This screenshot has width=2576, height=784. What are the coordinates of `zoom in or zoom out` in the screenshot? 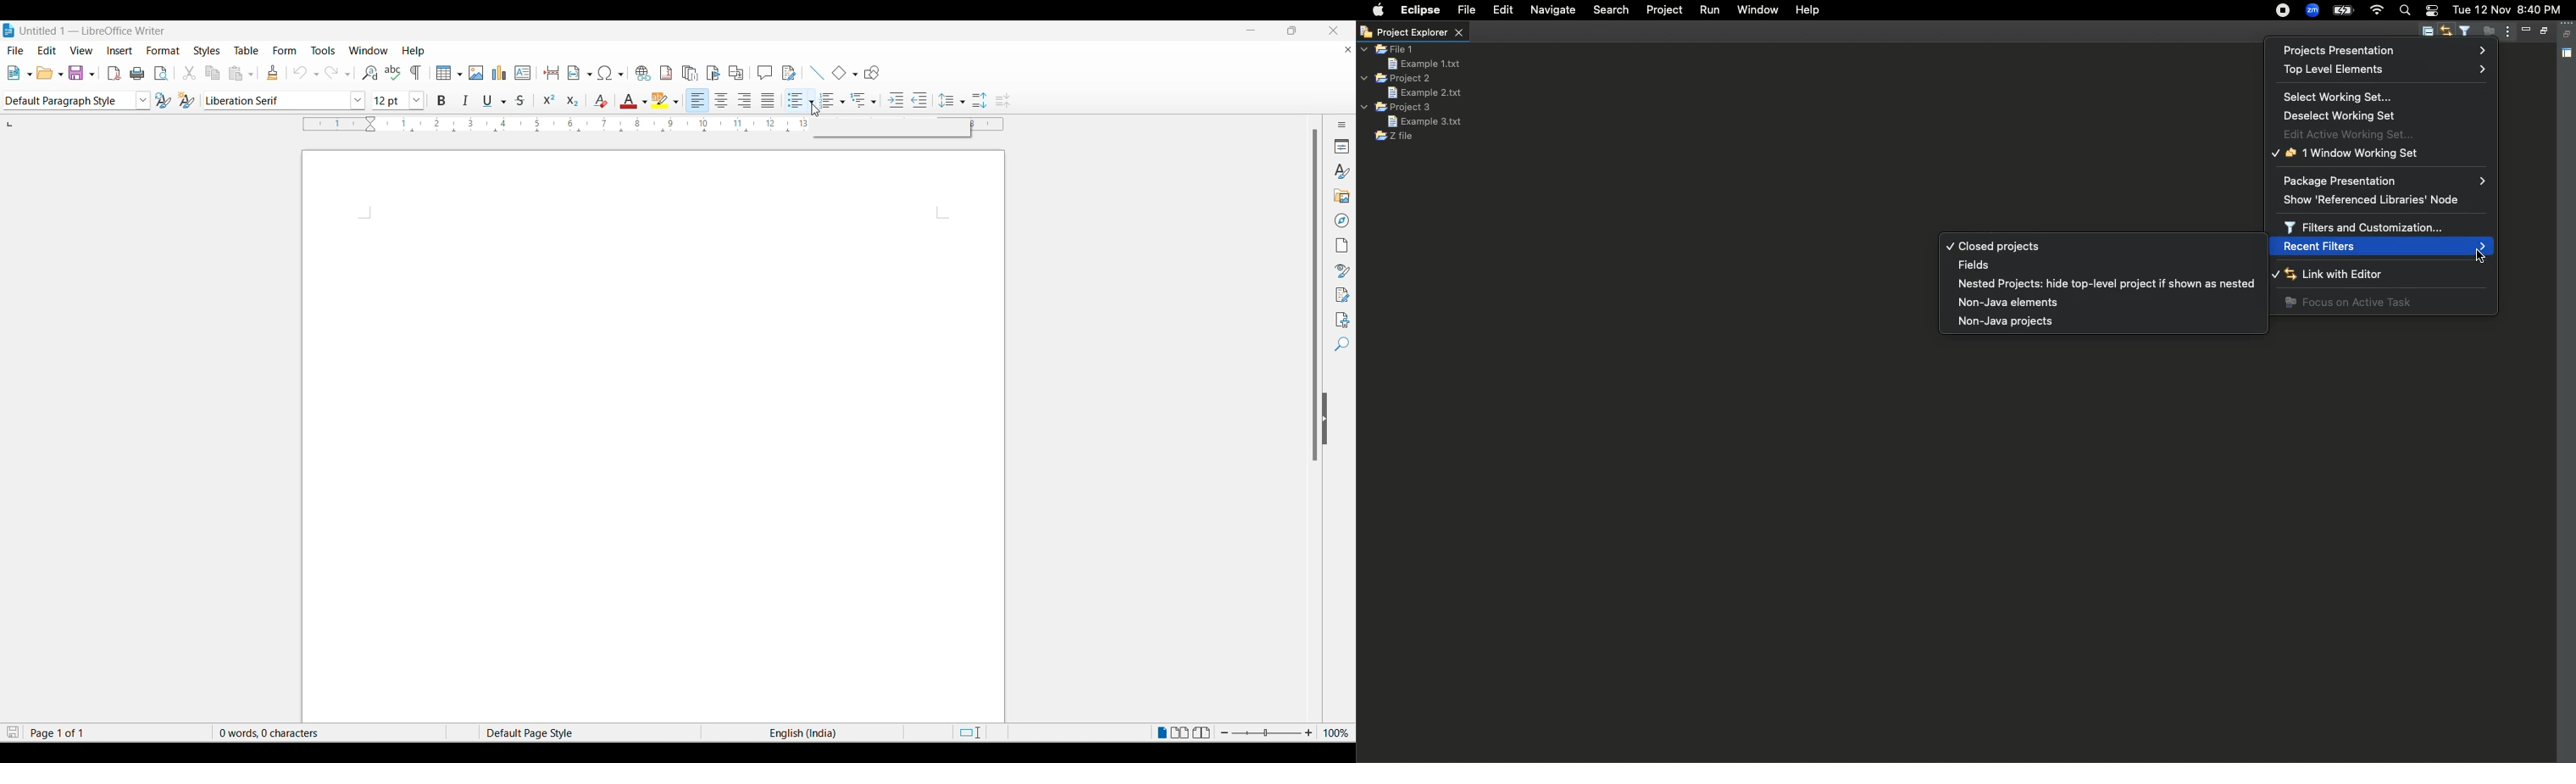 It's located at (1266, 733).